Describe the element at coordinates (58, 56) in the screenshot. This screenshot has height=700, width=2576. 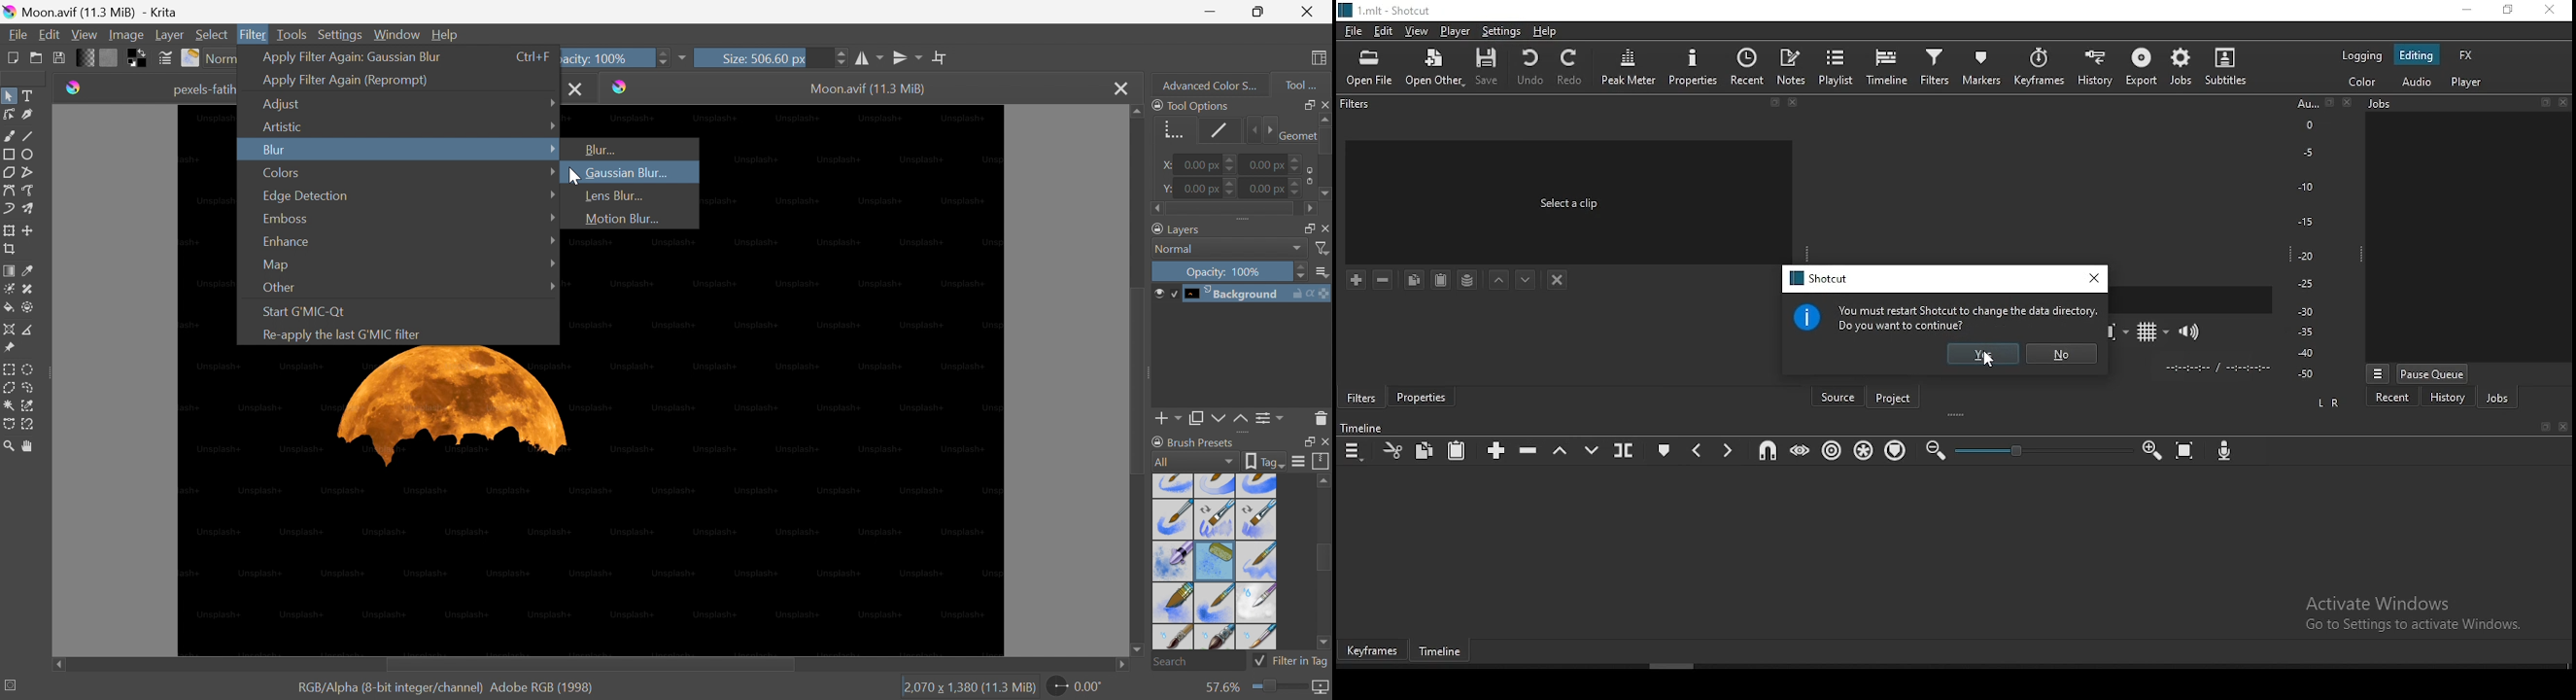
I see `Save` at that location.